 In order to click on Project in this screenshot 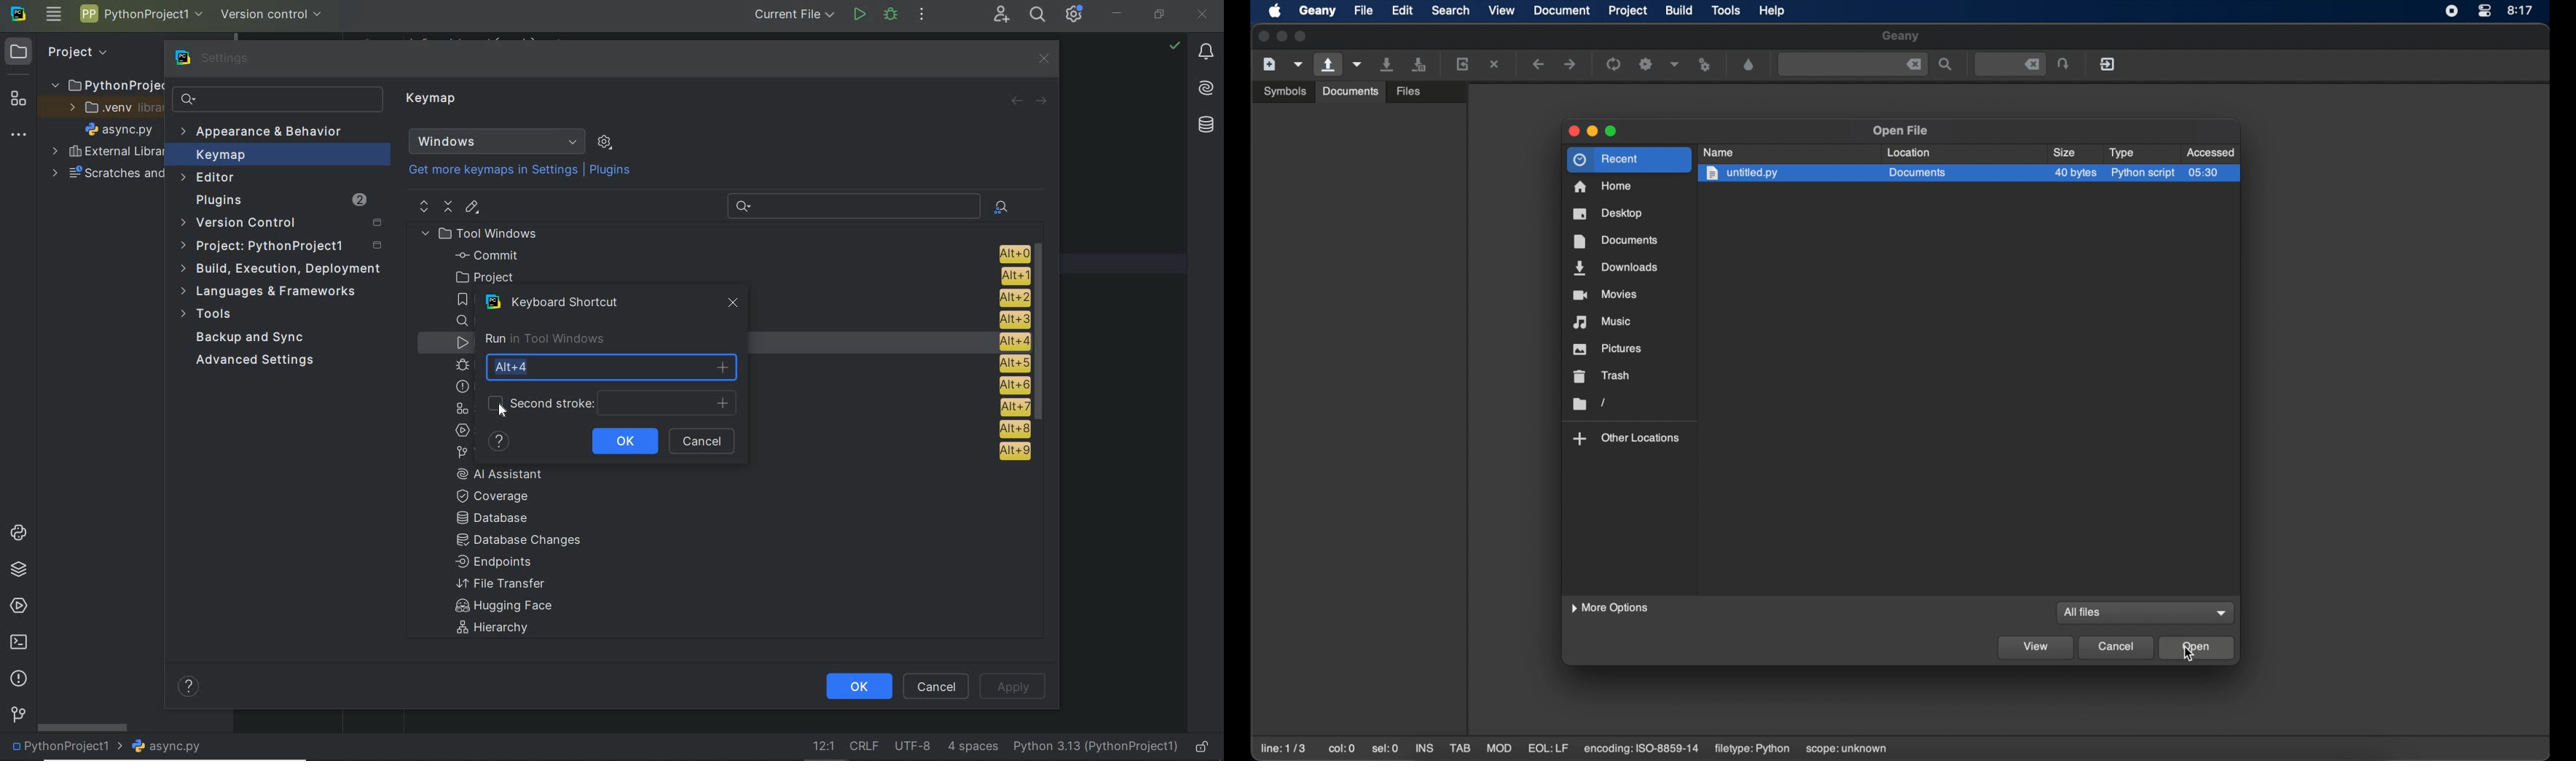, I will do `click(63, 51)`.